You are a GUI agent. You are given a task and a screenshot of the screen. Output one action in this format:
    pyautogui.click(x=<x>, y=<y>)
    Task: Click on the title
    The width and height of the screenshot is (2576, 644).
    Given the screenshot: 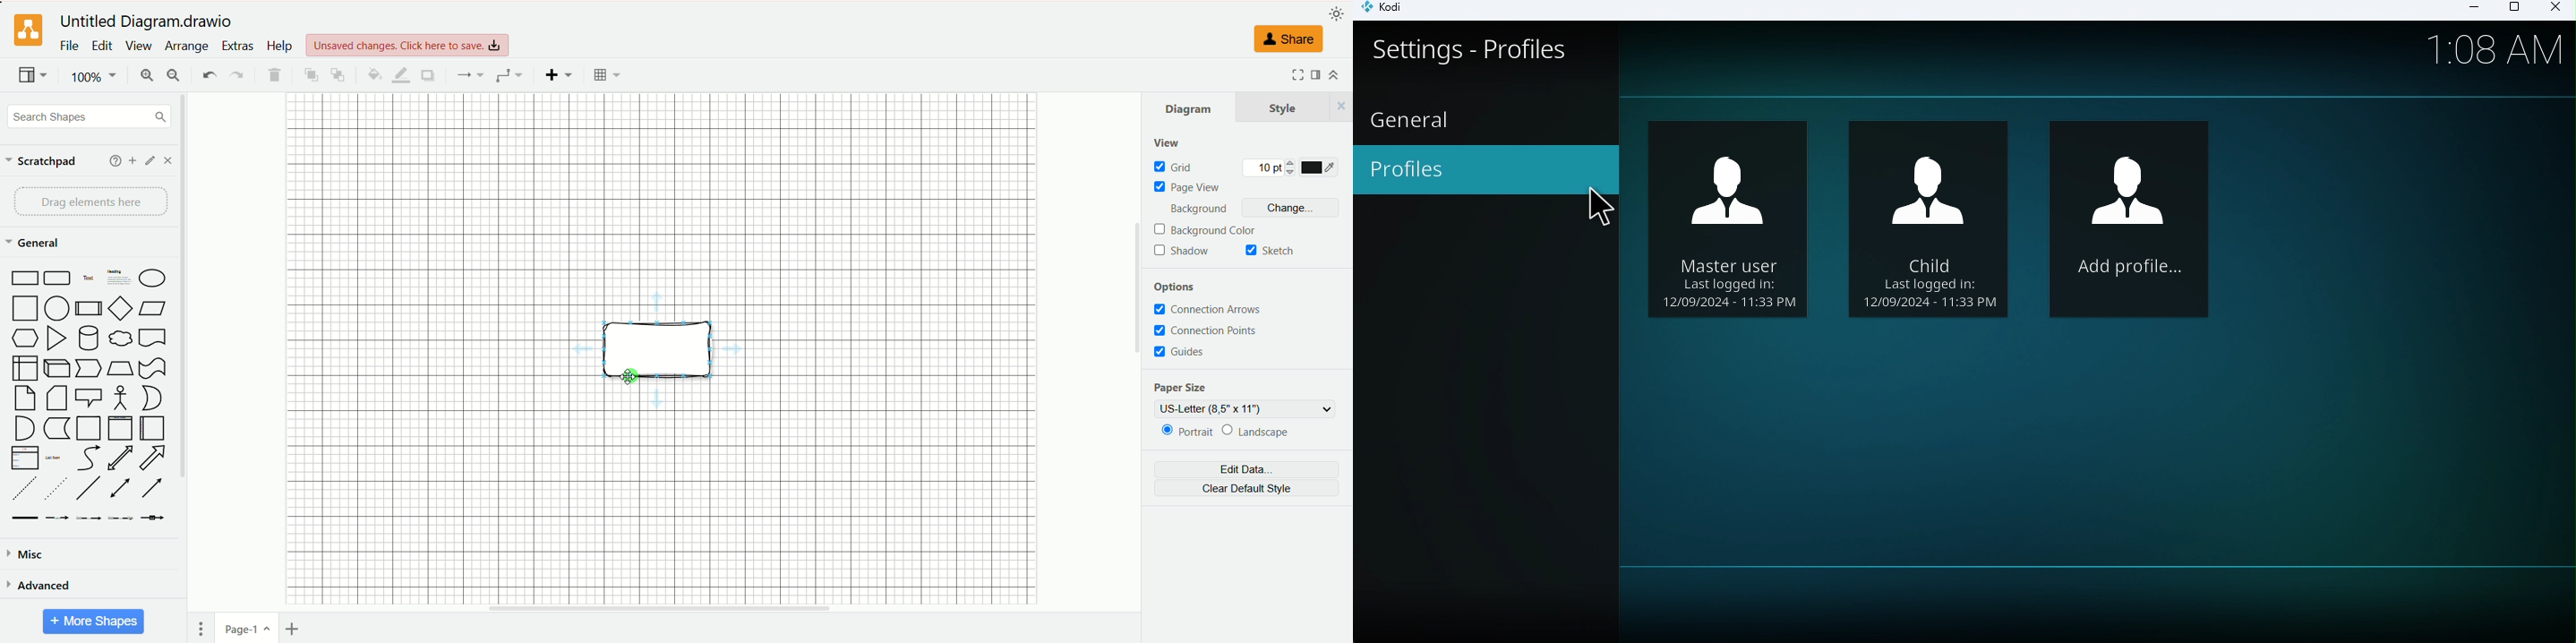 What is the action you would take?
    pyautogui.click(x=149, y=22)
    